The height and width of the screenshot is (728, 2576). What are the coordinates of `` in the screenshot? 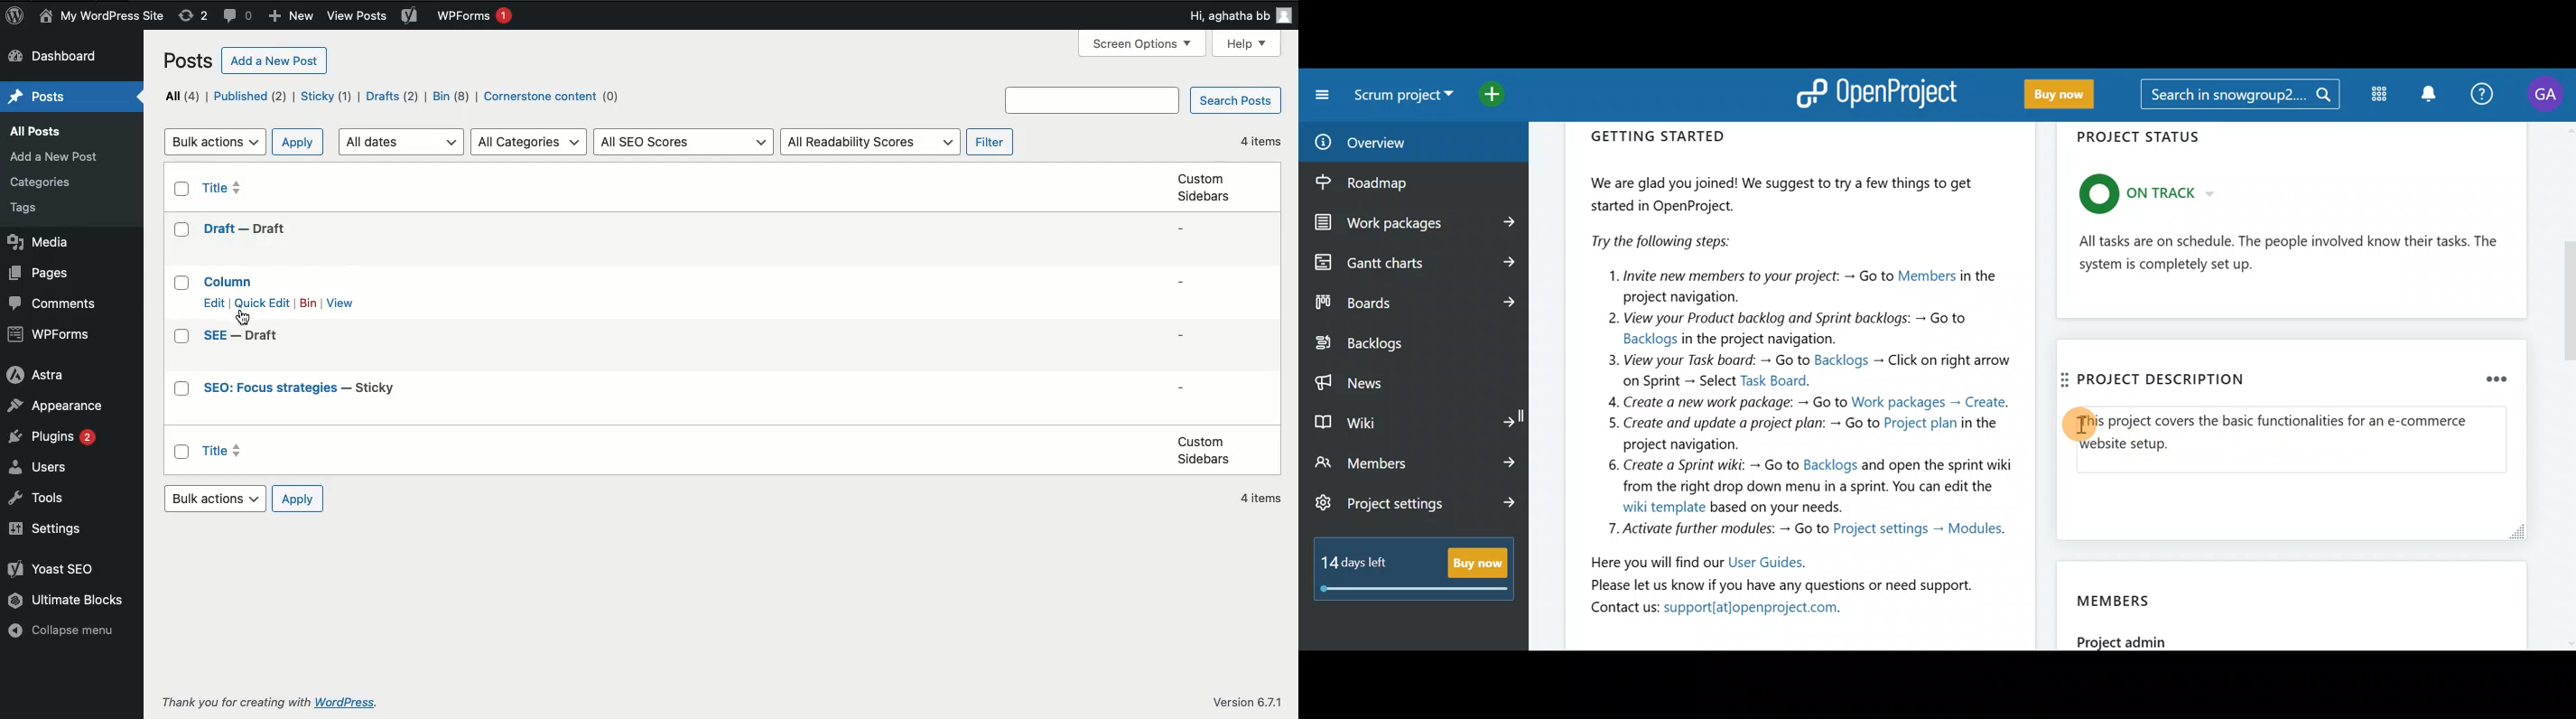 It's located at (356, 17).